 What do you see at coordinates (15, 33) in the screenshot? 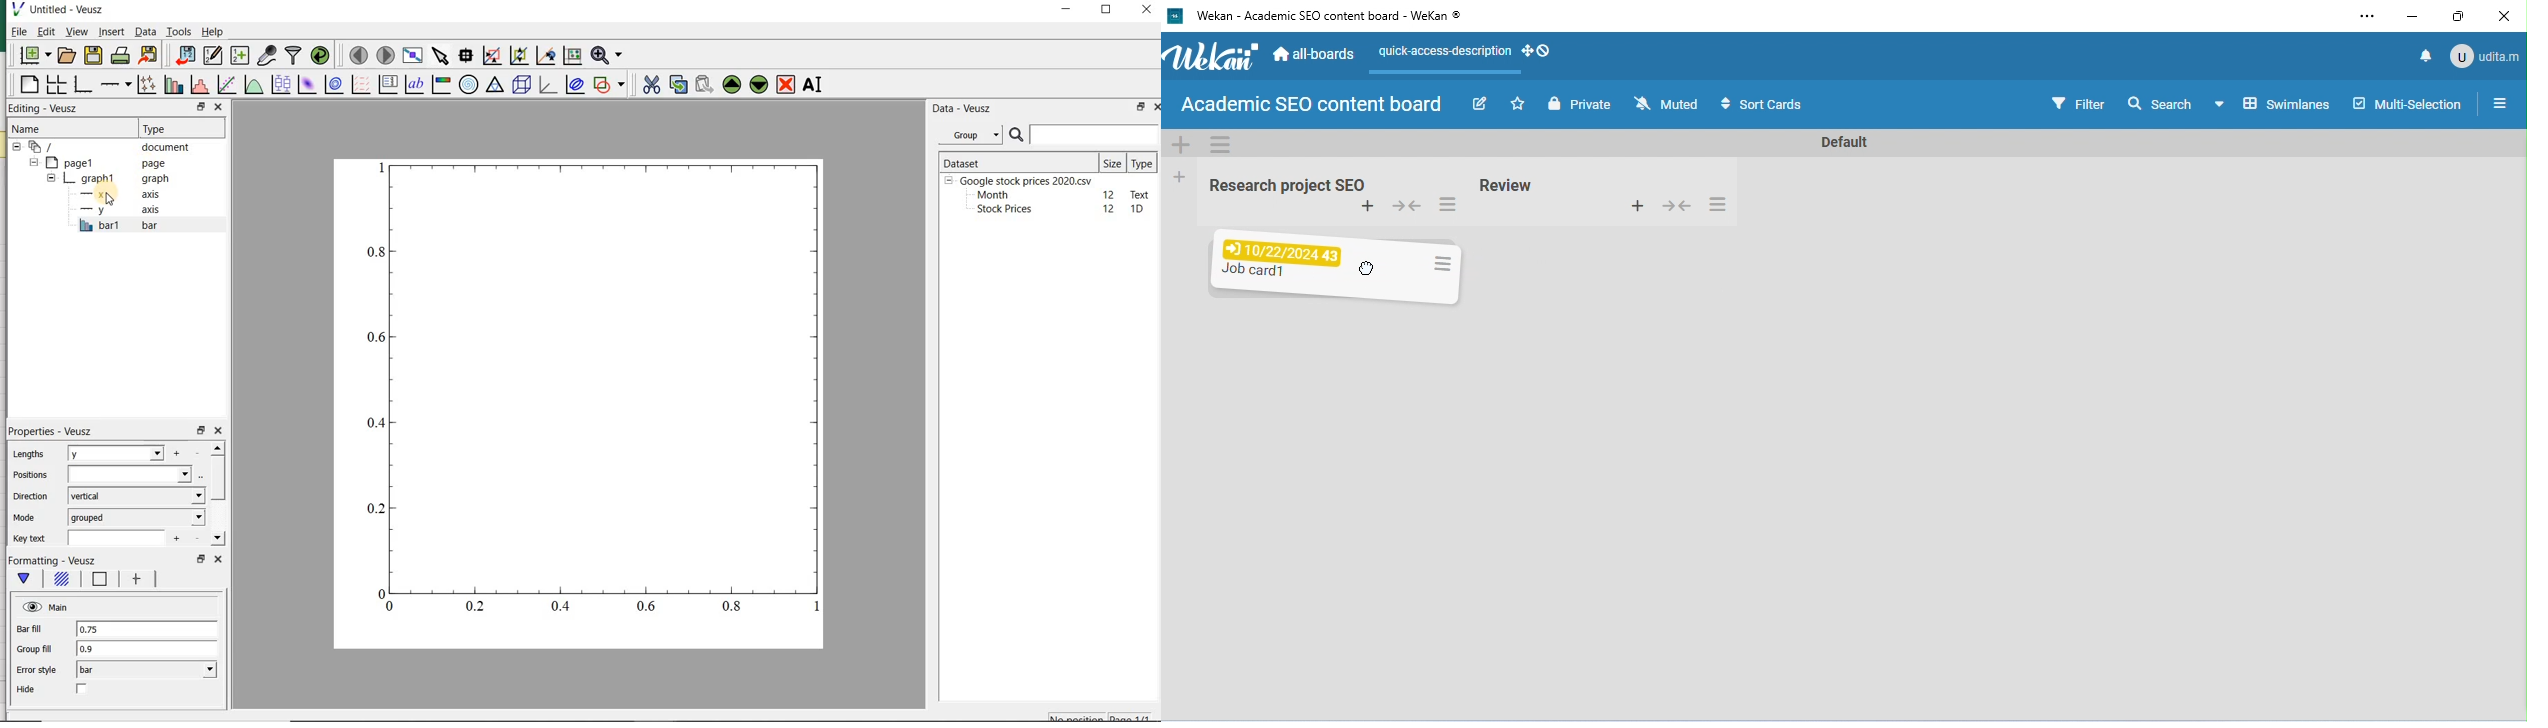
I see `File` at bounding box center [15, 33].